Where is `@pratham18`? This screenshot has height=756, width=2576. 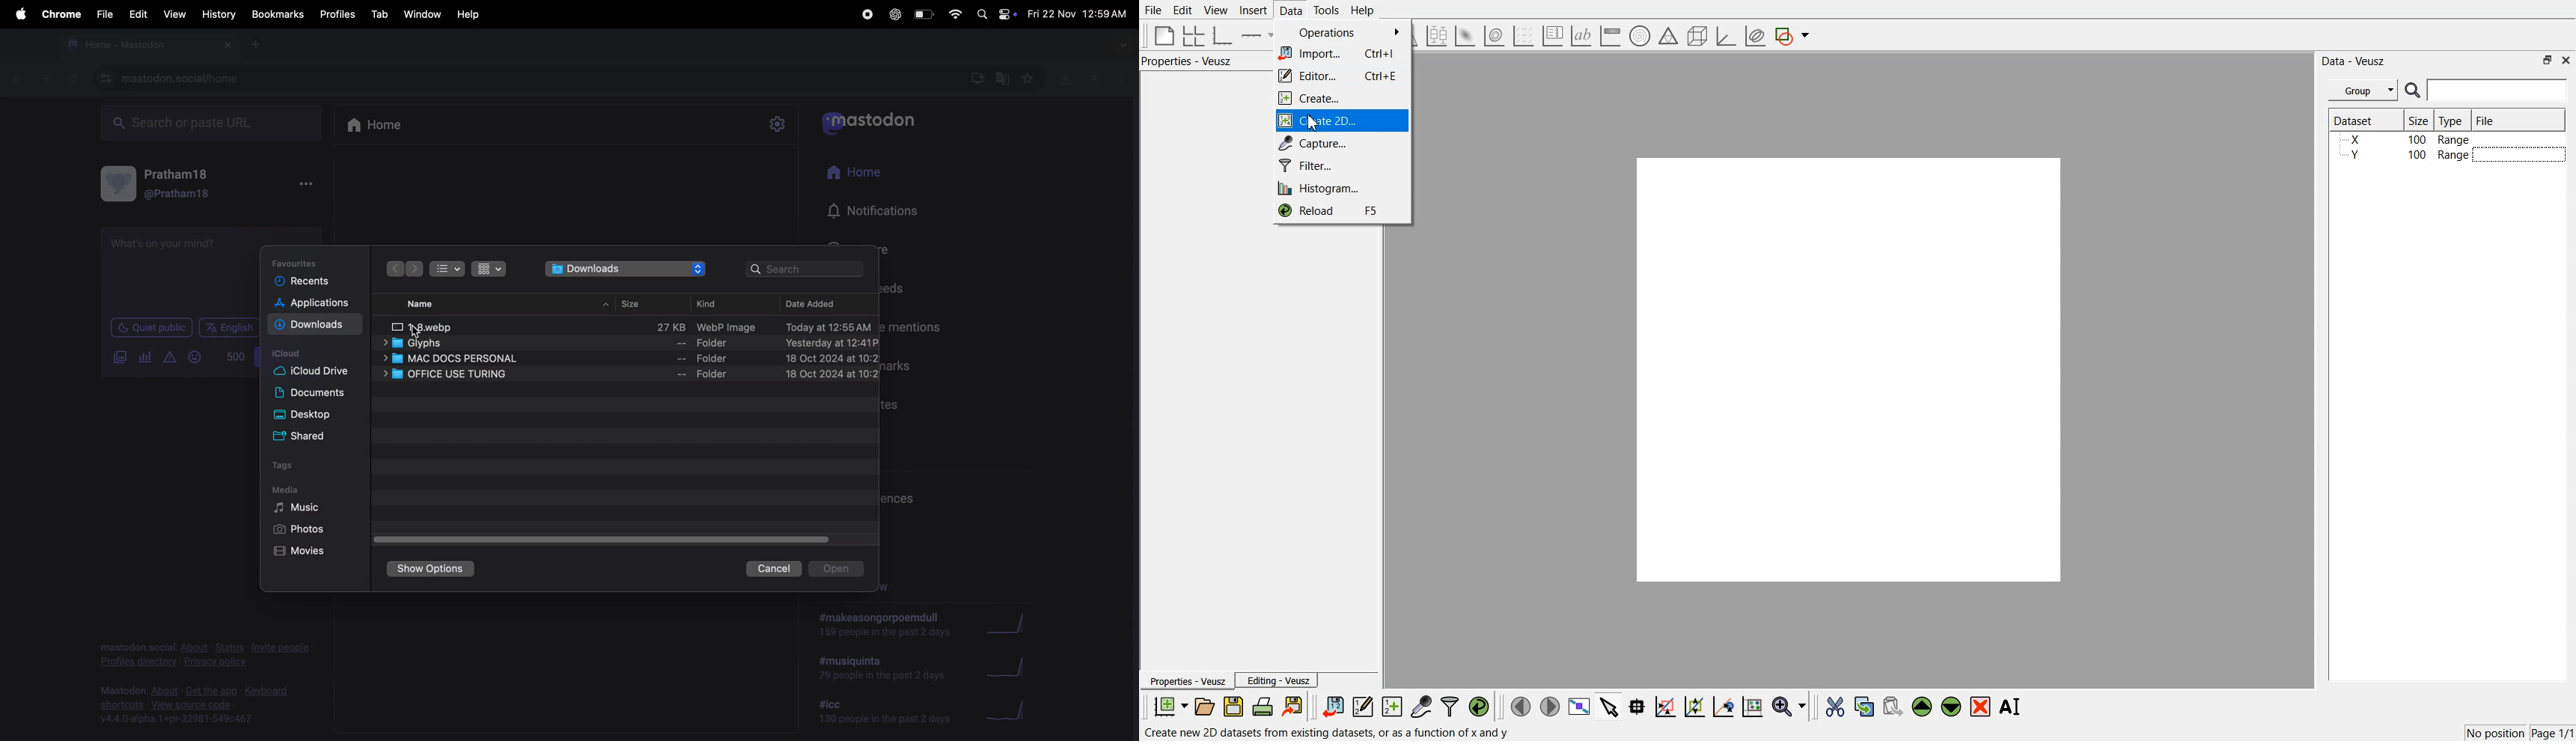 @pratham18 is located at coordinates (181, 194).